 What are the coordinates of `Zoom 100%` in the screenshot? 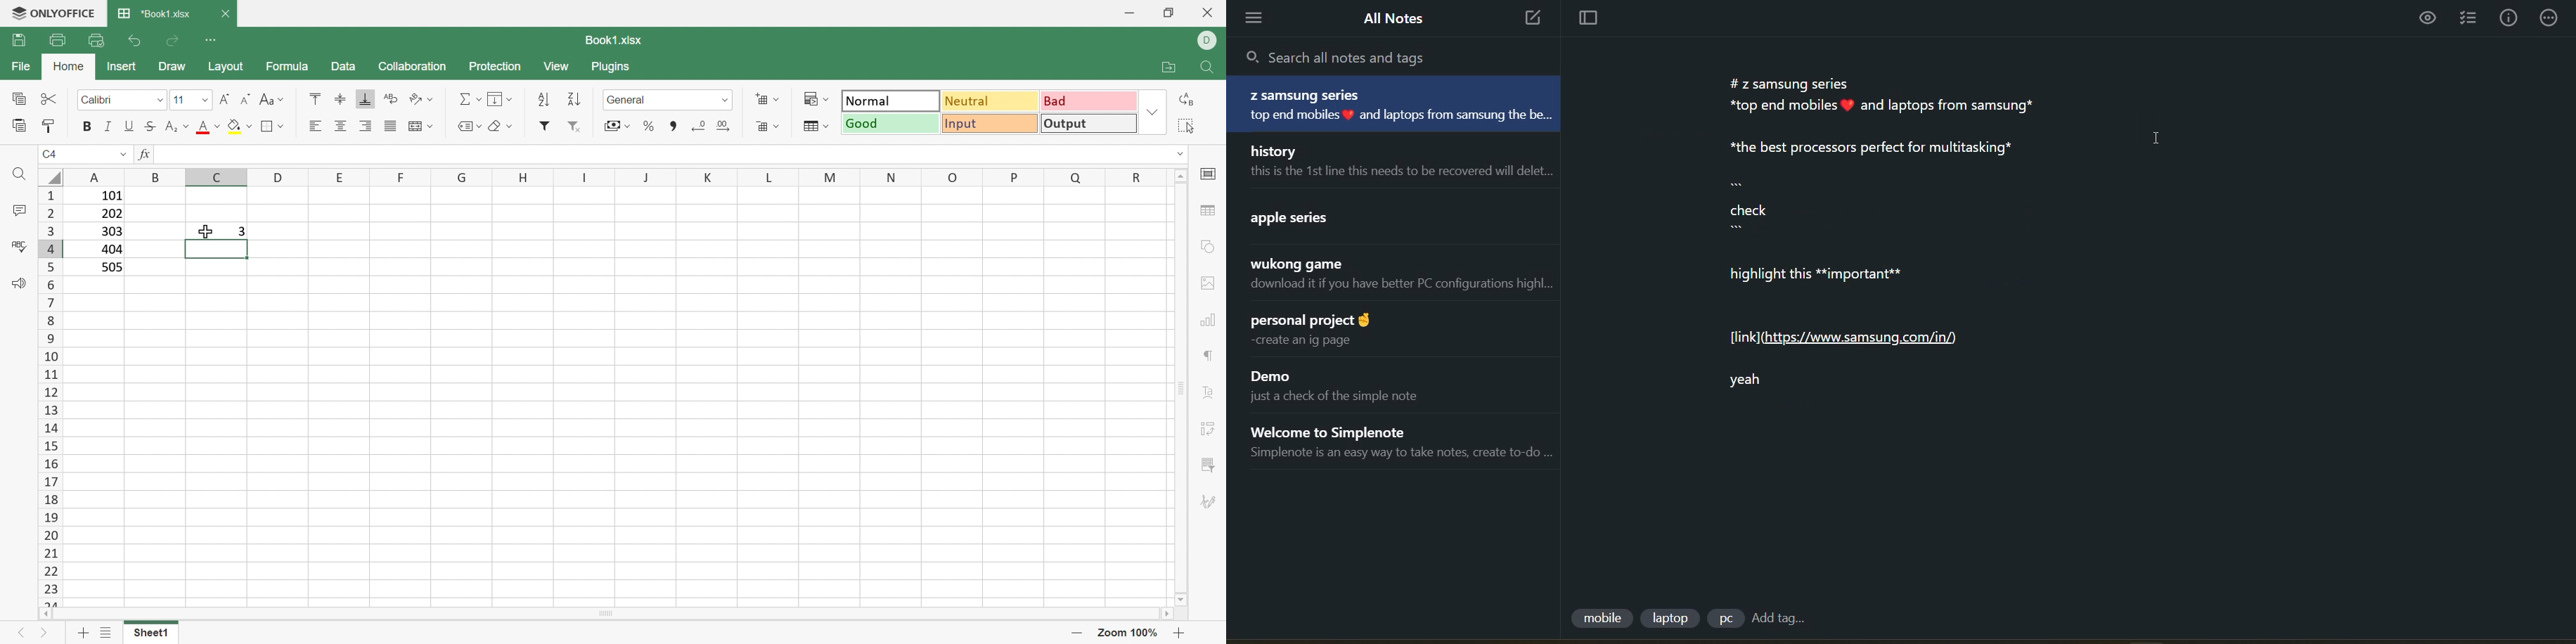 It's located at (1126, 632).